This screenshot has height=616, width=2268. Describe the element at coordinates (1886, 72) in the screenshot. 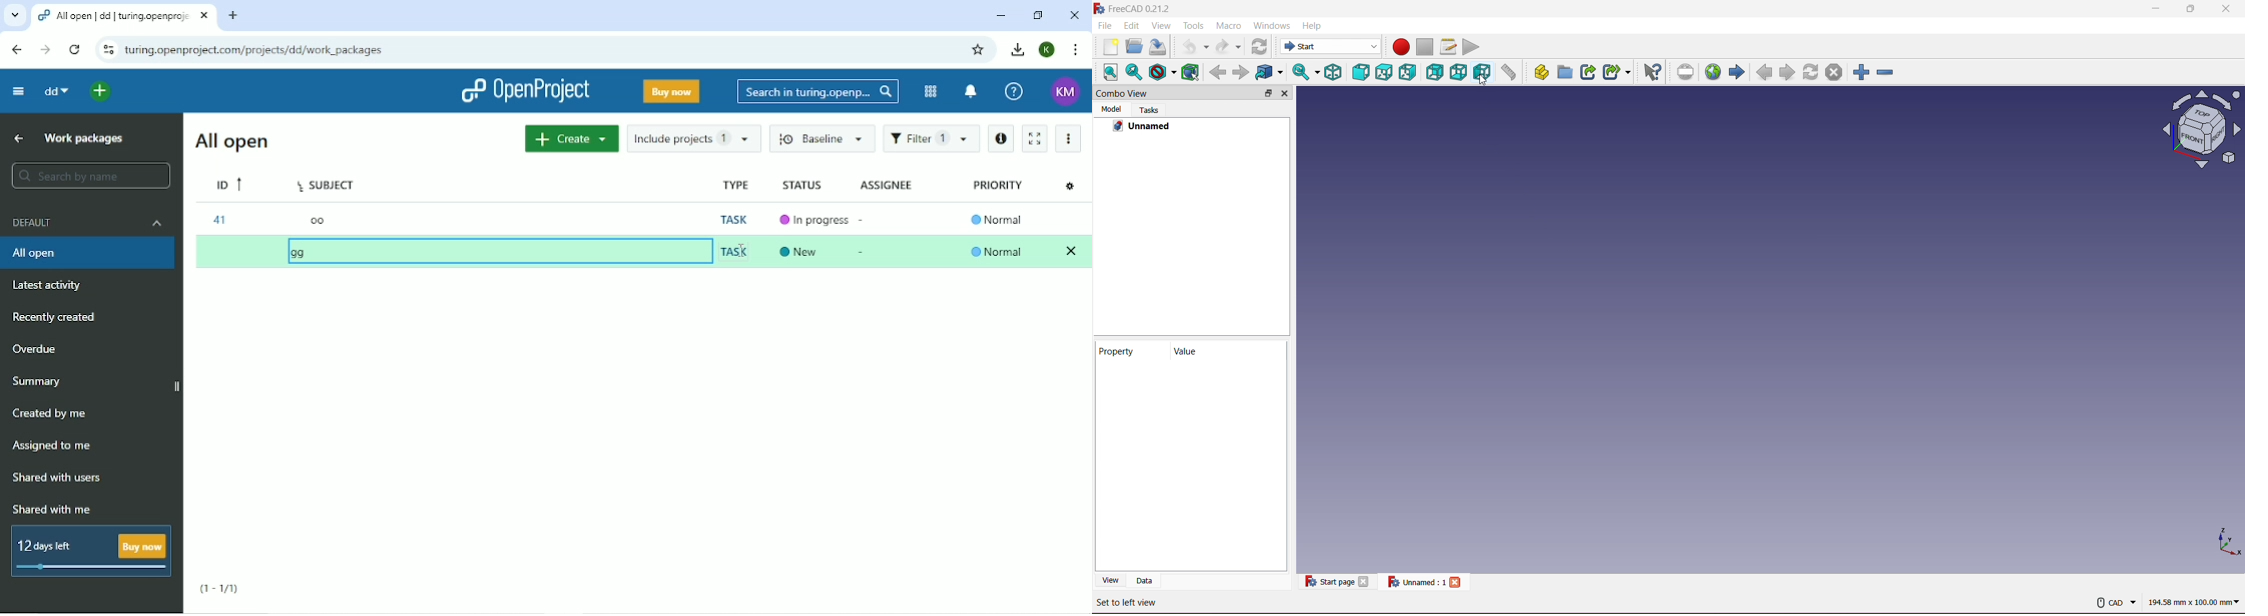

I see `Zoom out` at that location.